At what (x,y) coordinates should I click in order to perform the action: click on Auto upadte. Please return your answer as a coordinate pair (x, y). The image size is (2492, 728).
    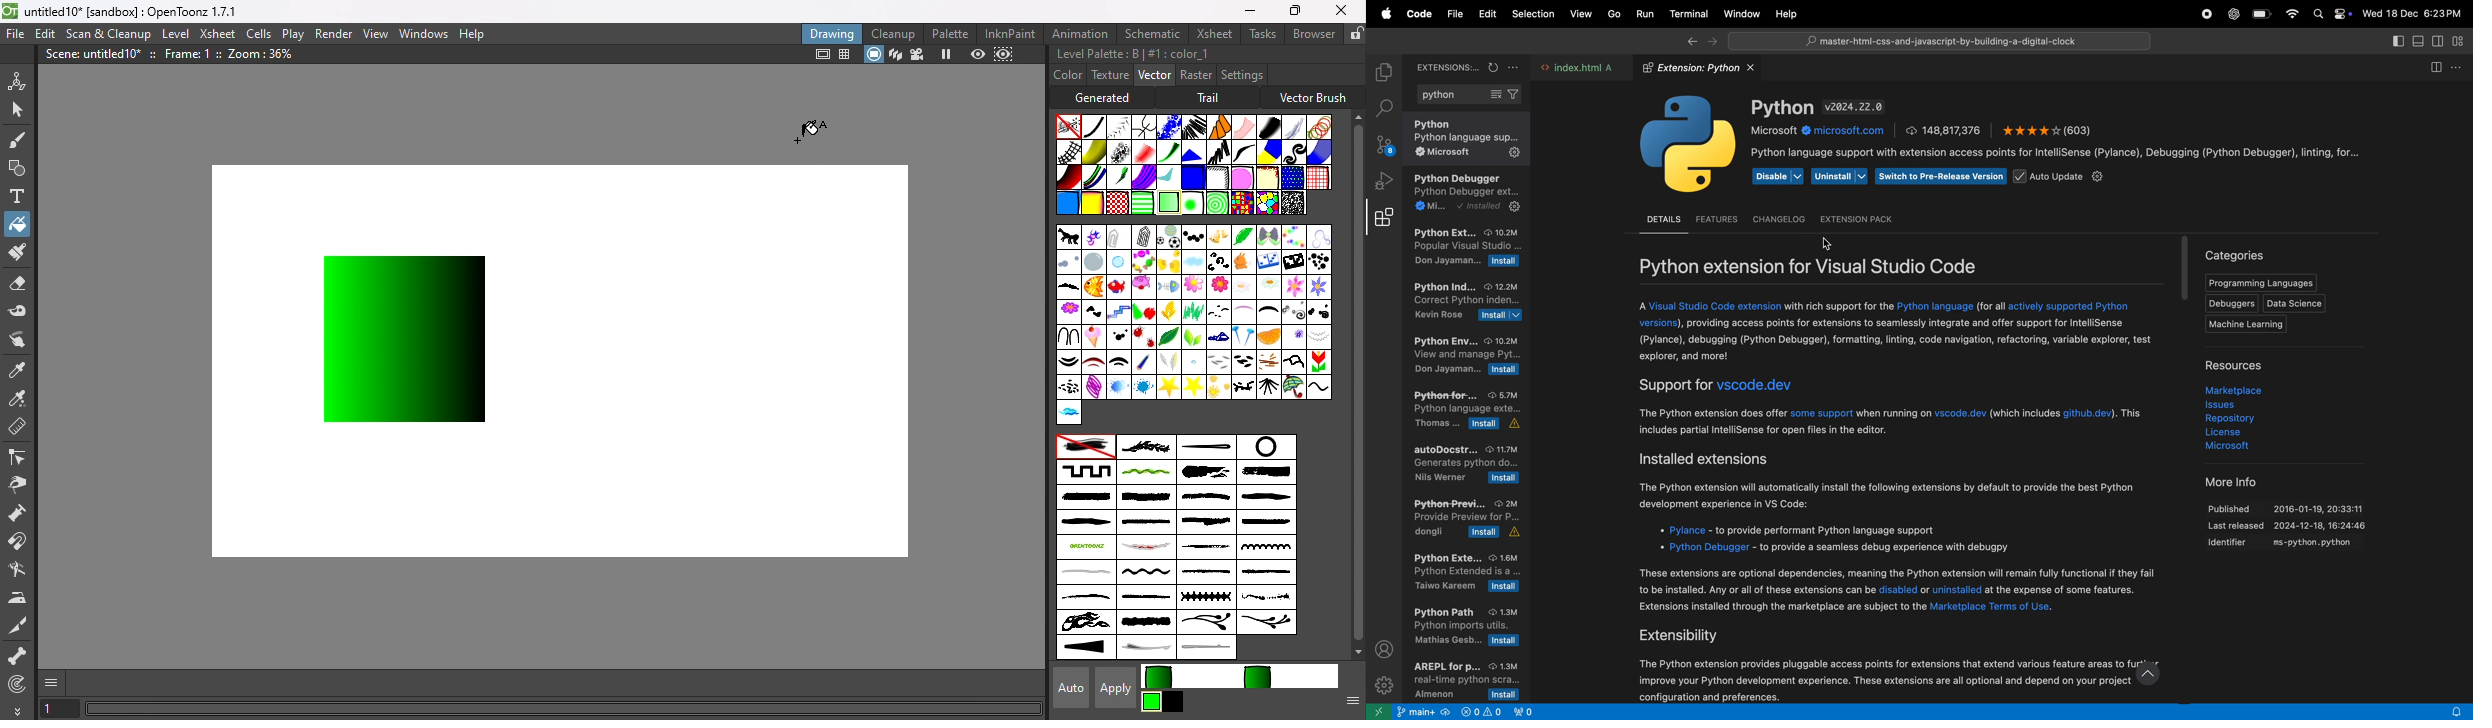
    Looking at the image, I should click on (2063, 177).